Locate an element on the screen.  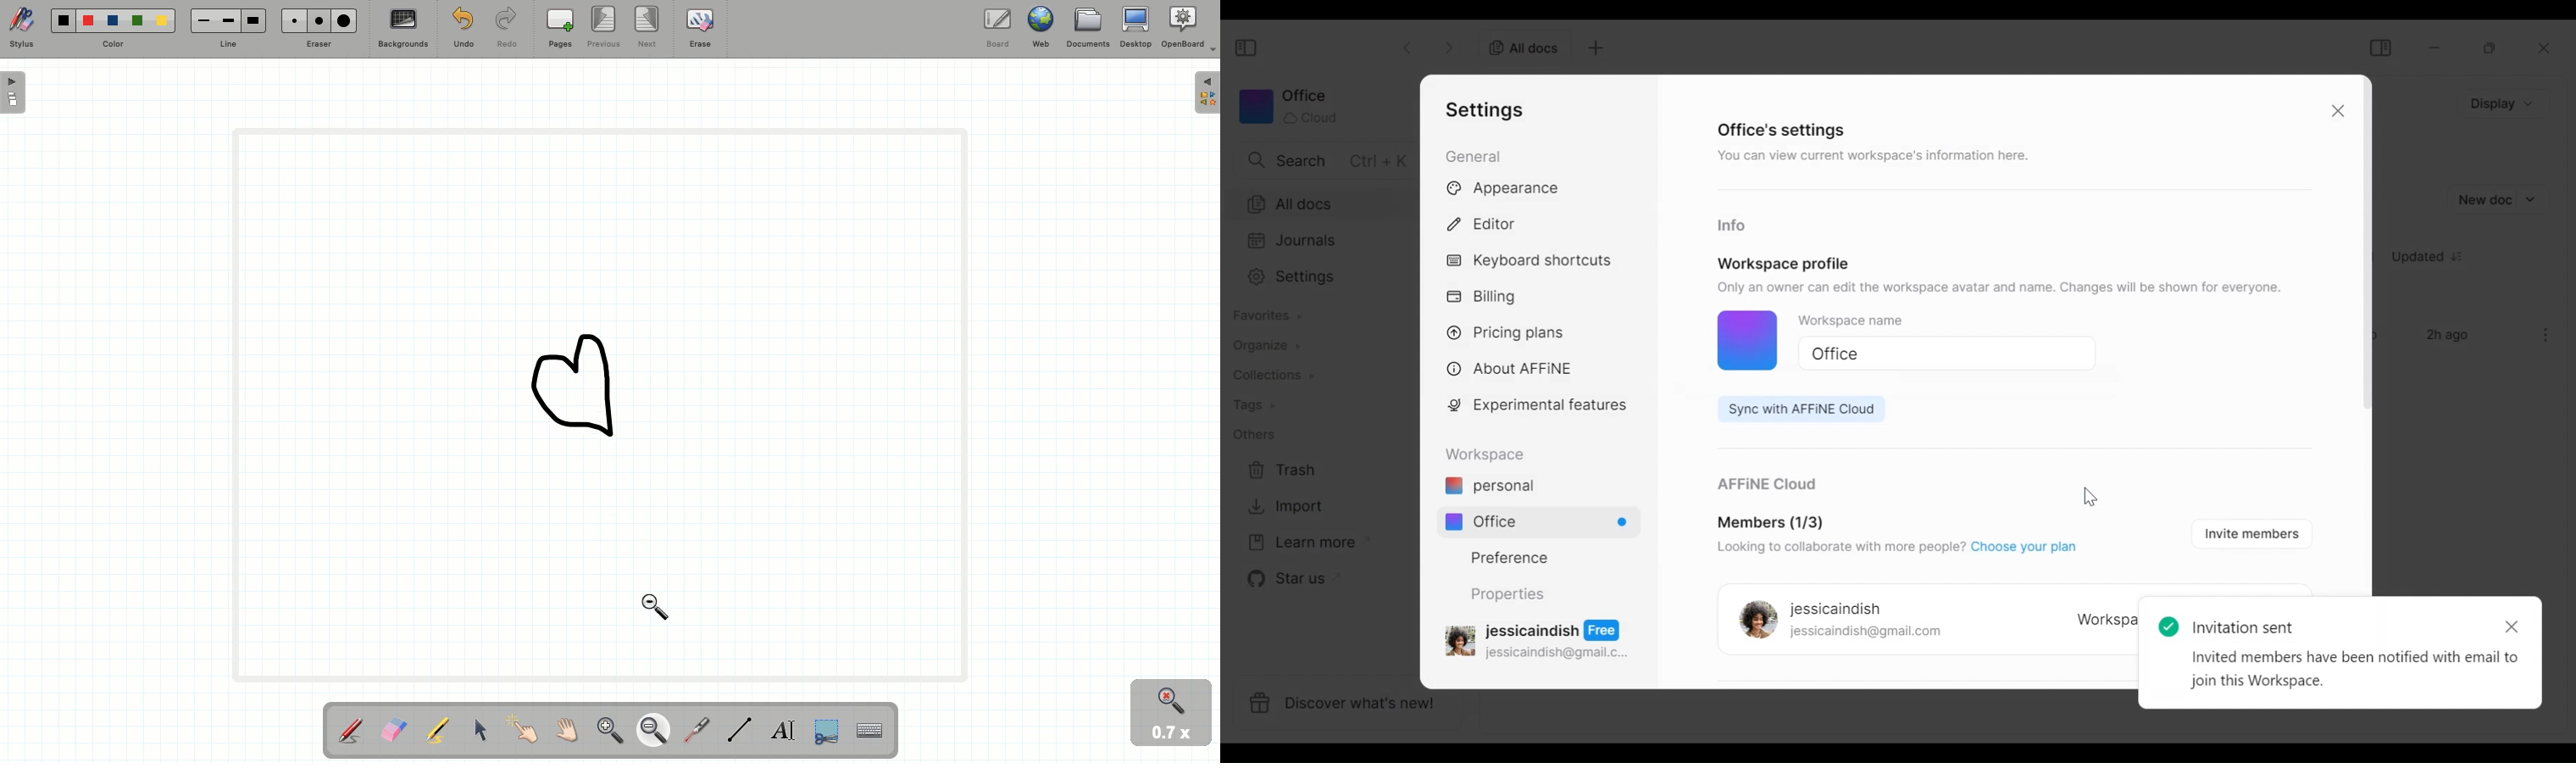
TextInput is located at coordinates (869, 729).